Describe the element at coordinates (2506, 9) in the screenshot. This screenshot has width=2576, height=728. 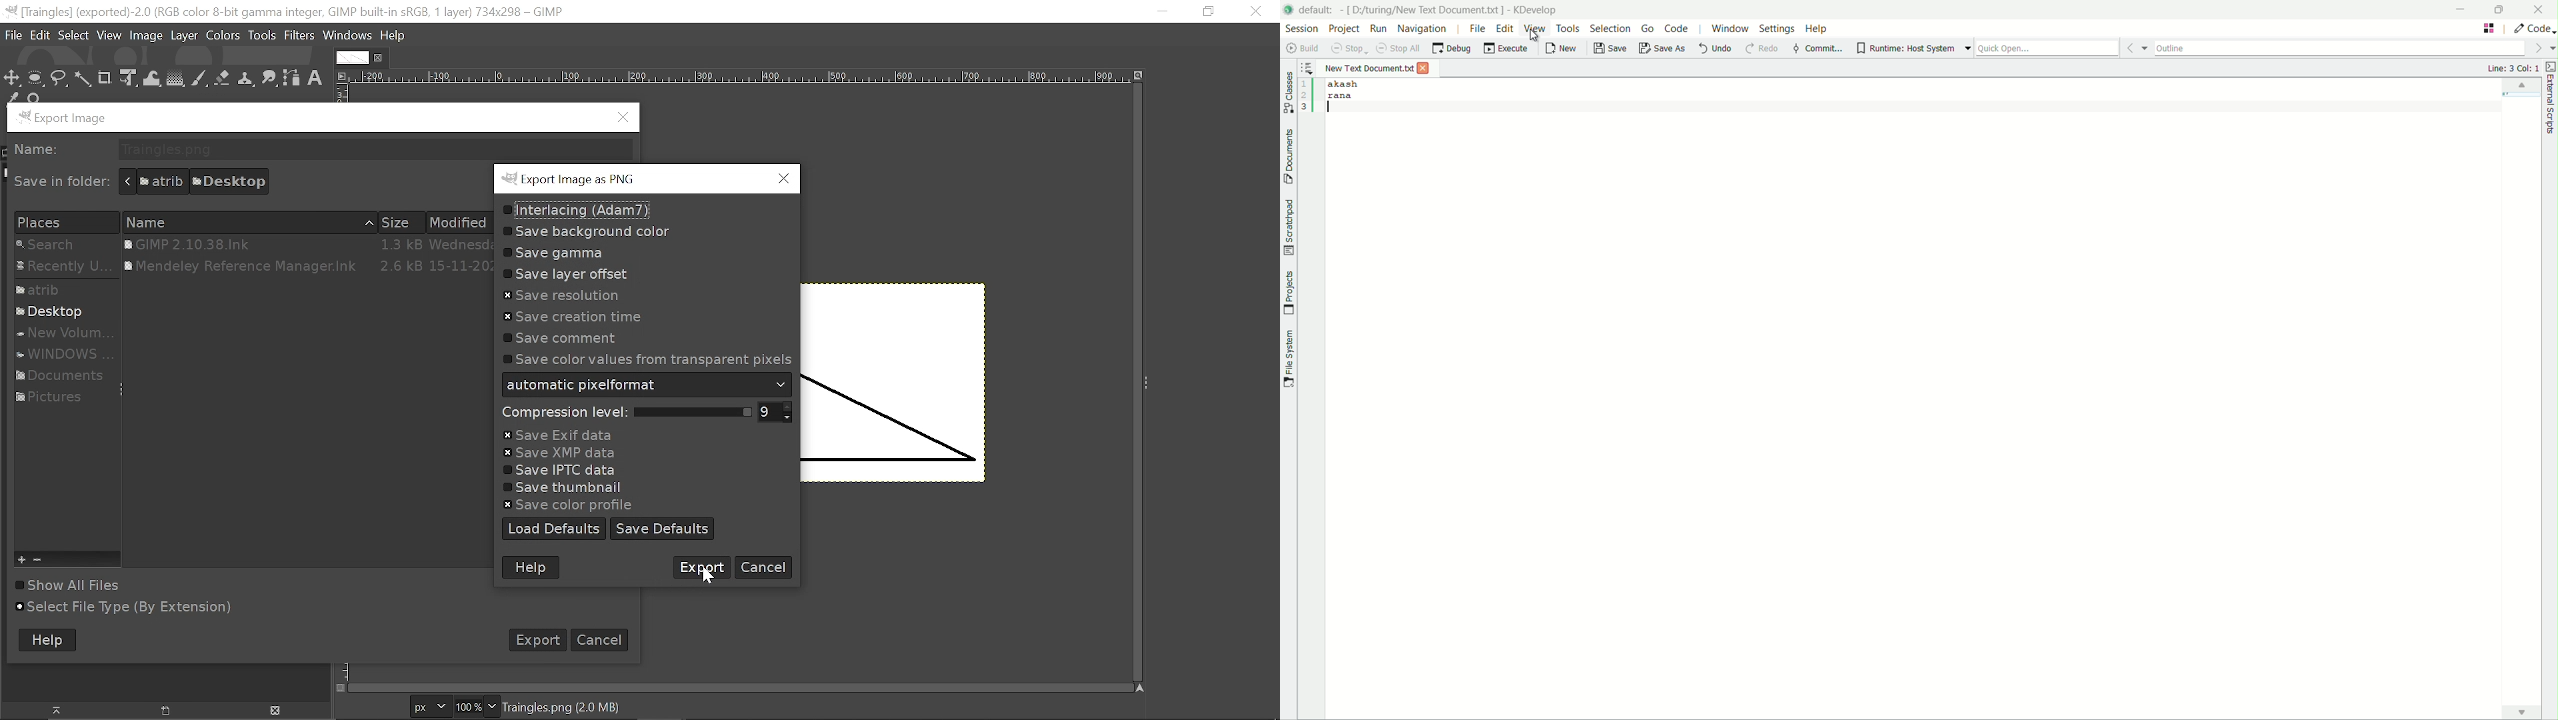
I see `maximize or restore` at that location.